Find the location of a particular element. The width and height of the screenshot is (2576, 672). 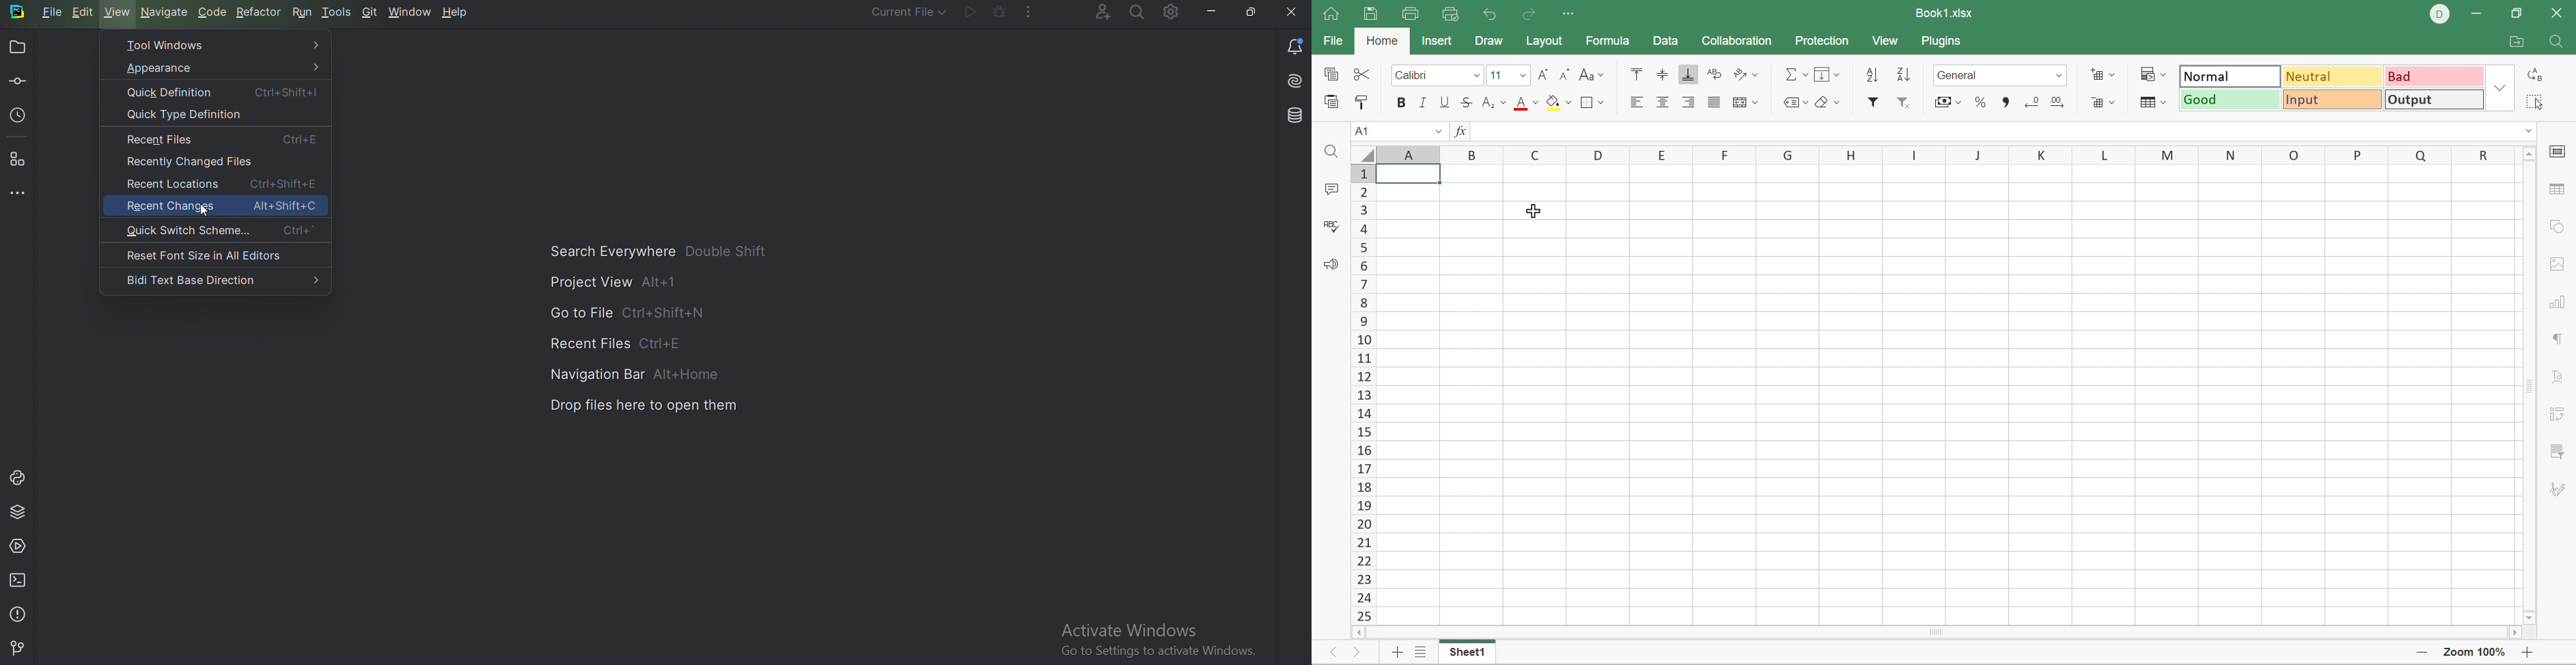

Conditional formatting is located at coordinates (2155, 73).